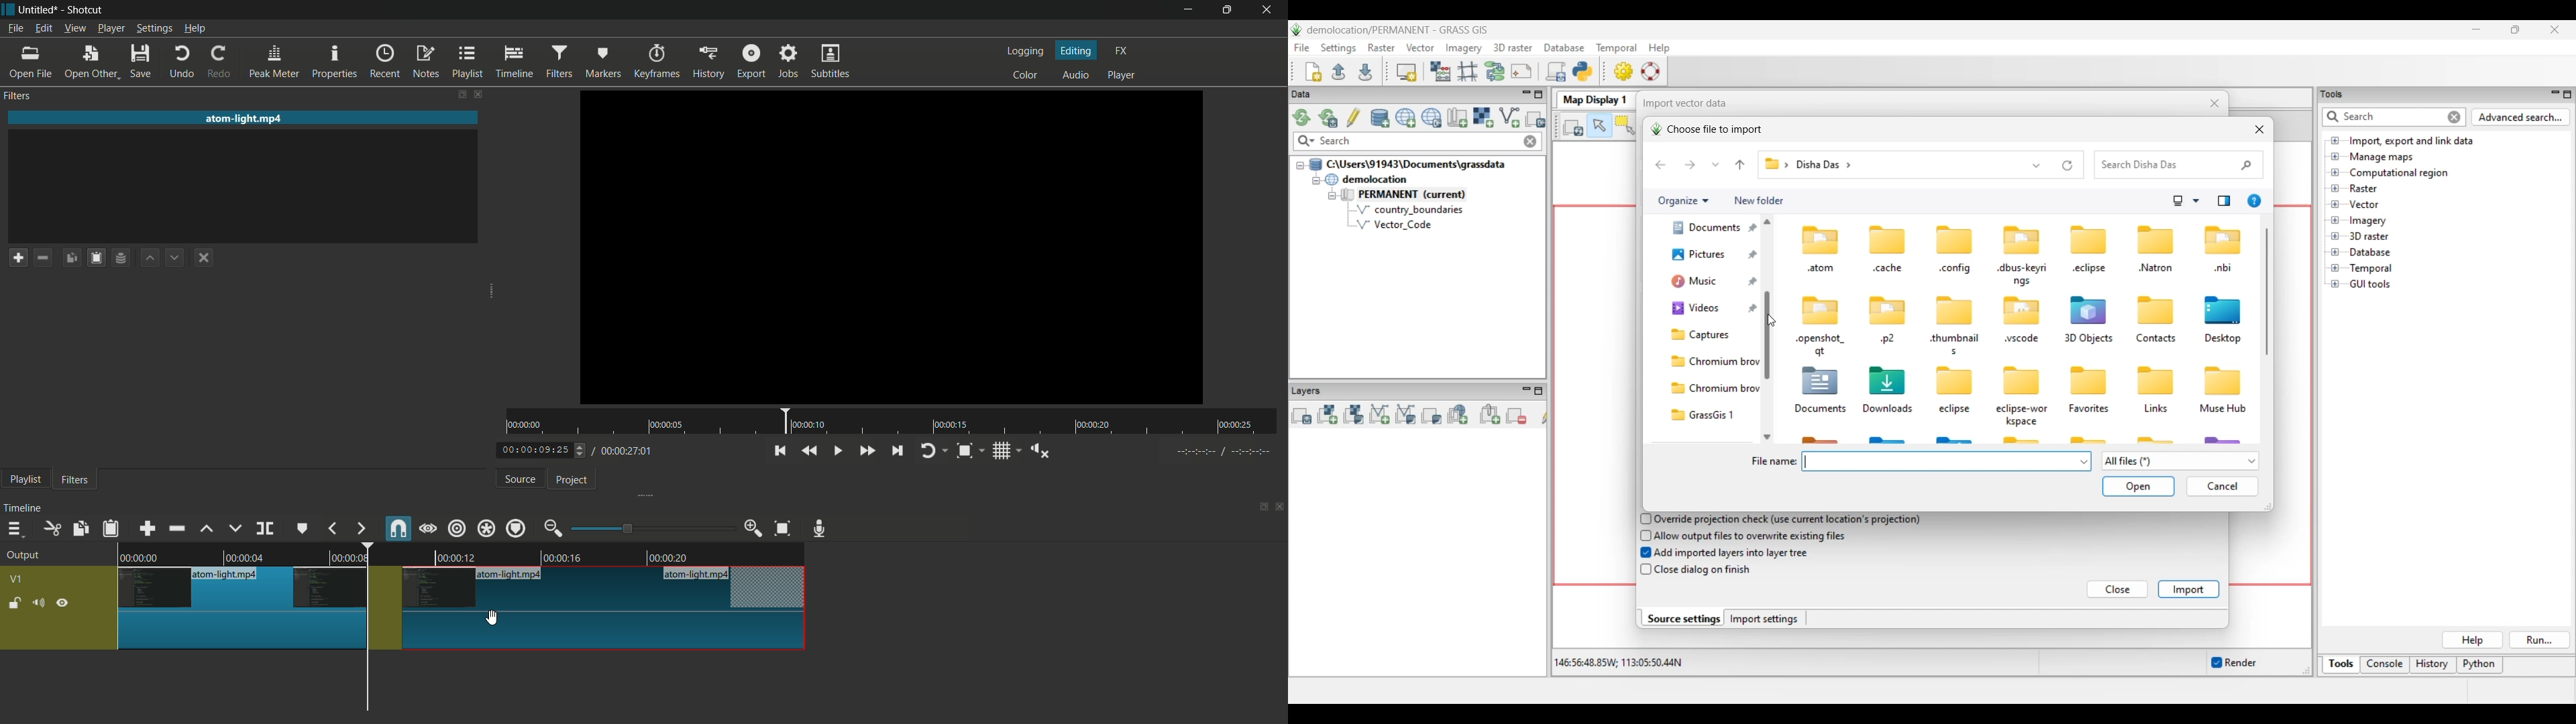 The image size is (2576, 728). What do you see at coordinates (1259, 505) in the screenshot?
I see `change layout` at bounding box center [1259, 505].